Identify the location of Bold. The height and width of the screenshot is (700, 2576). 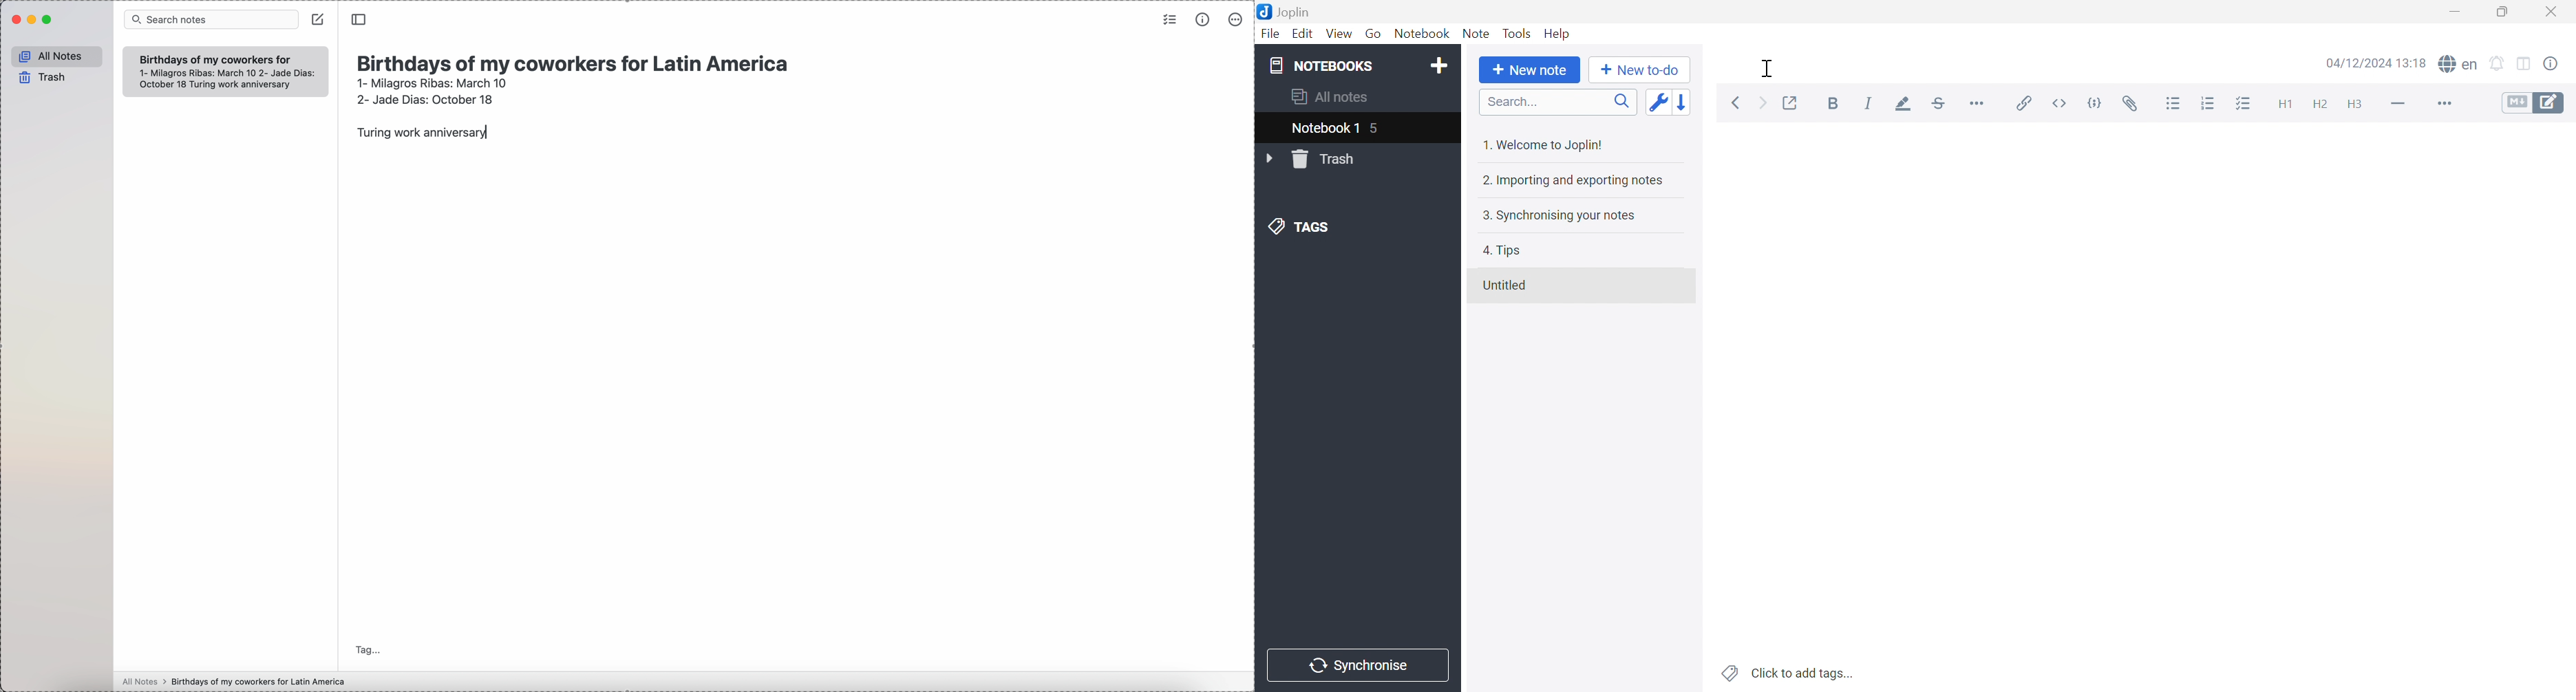
(1832, 104).